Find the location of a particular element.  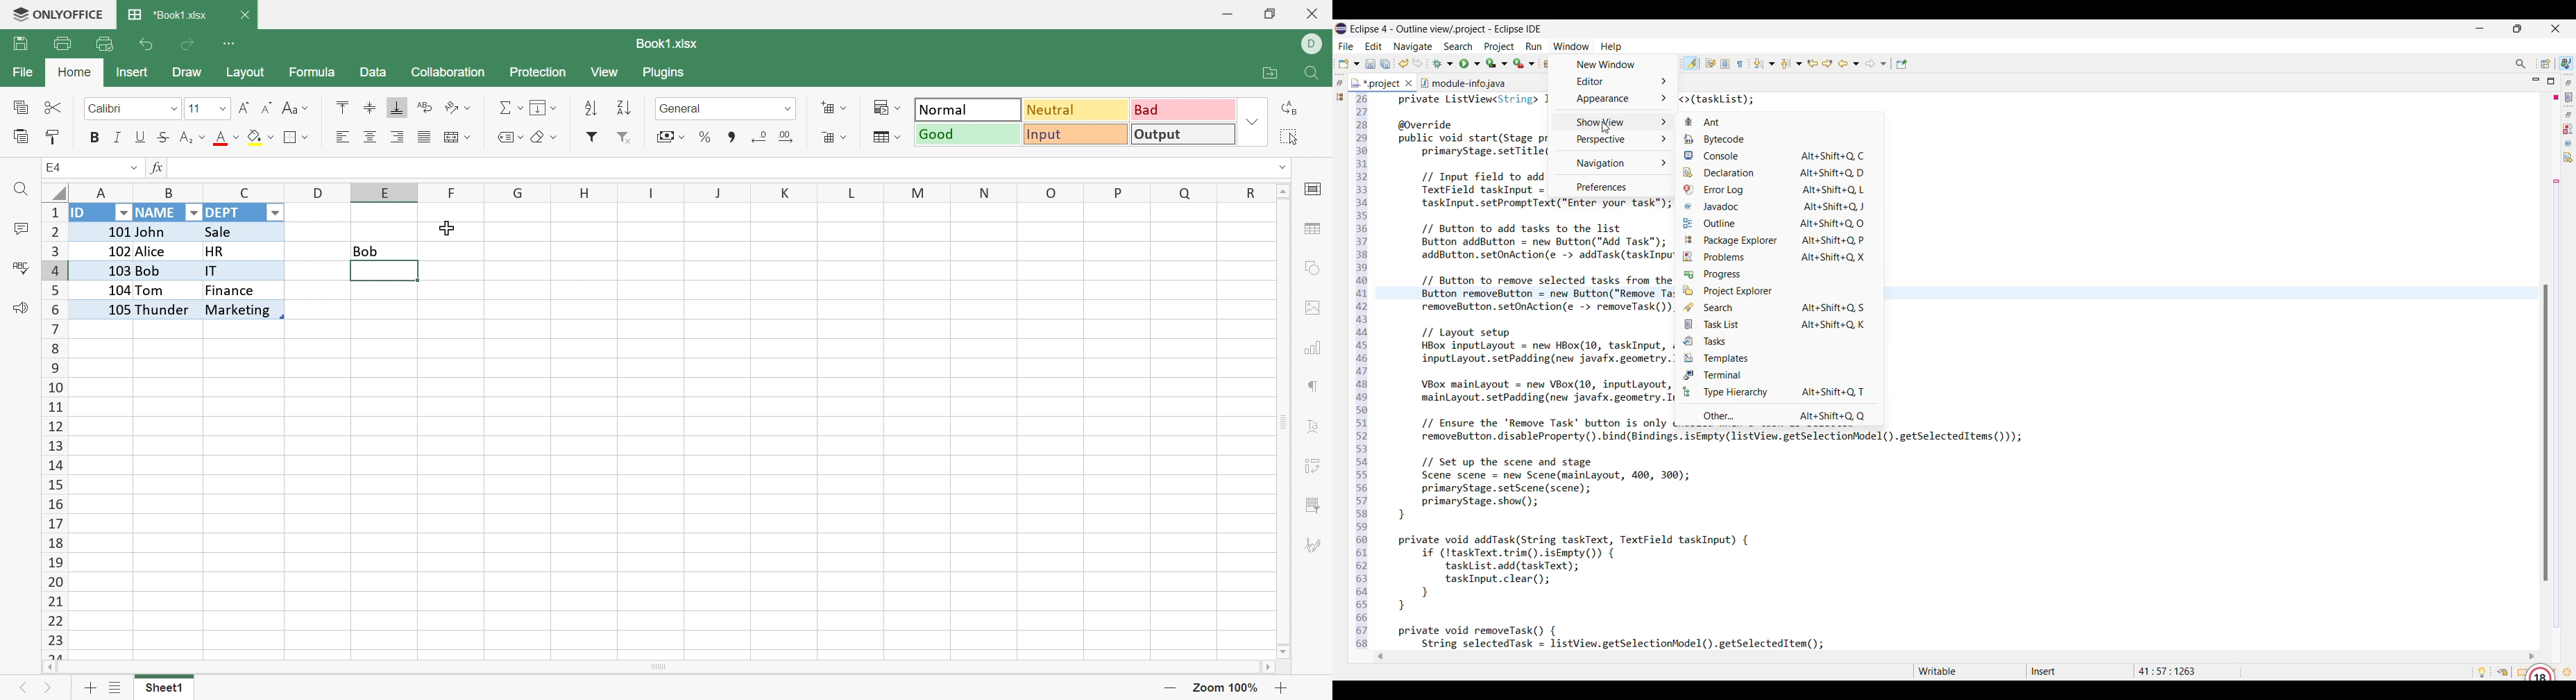

Layout is located at coordinates (251, 74).